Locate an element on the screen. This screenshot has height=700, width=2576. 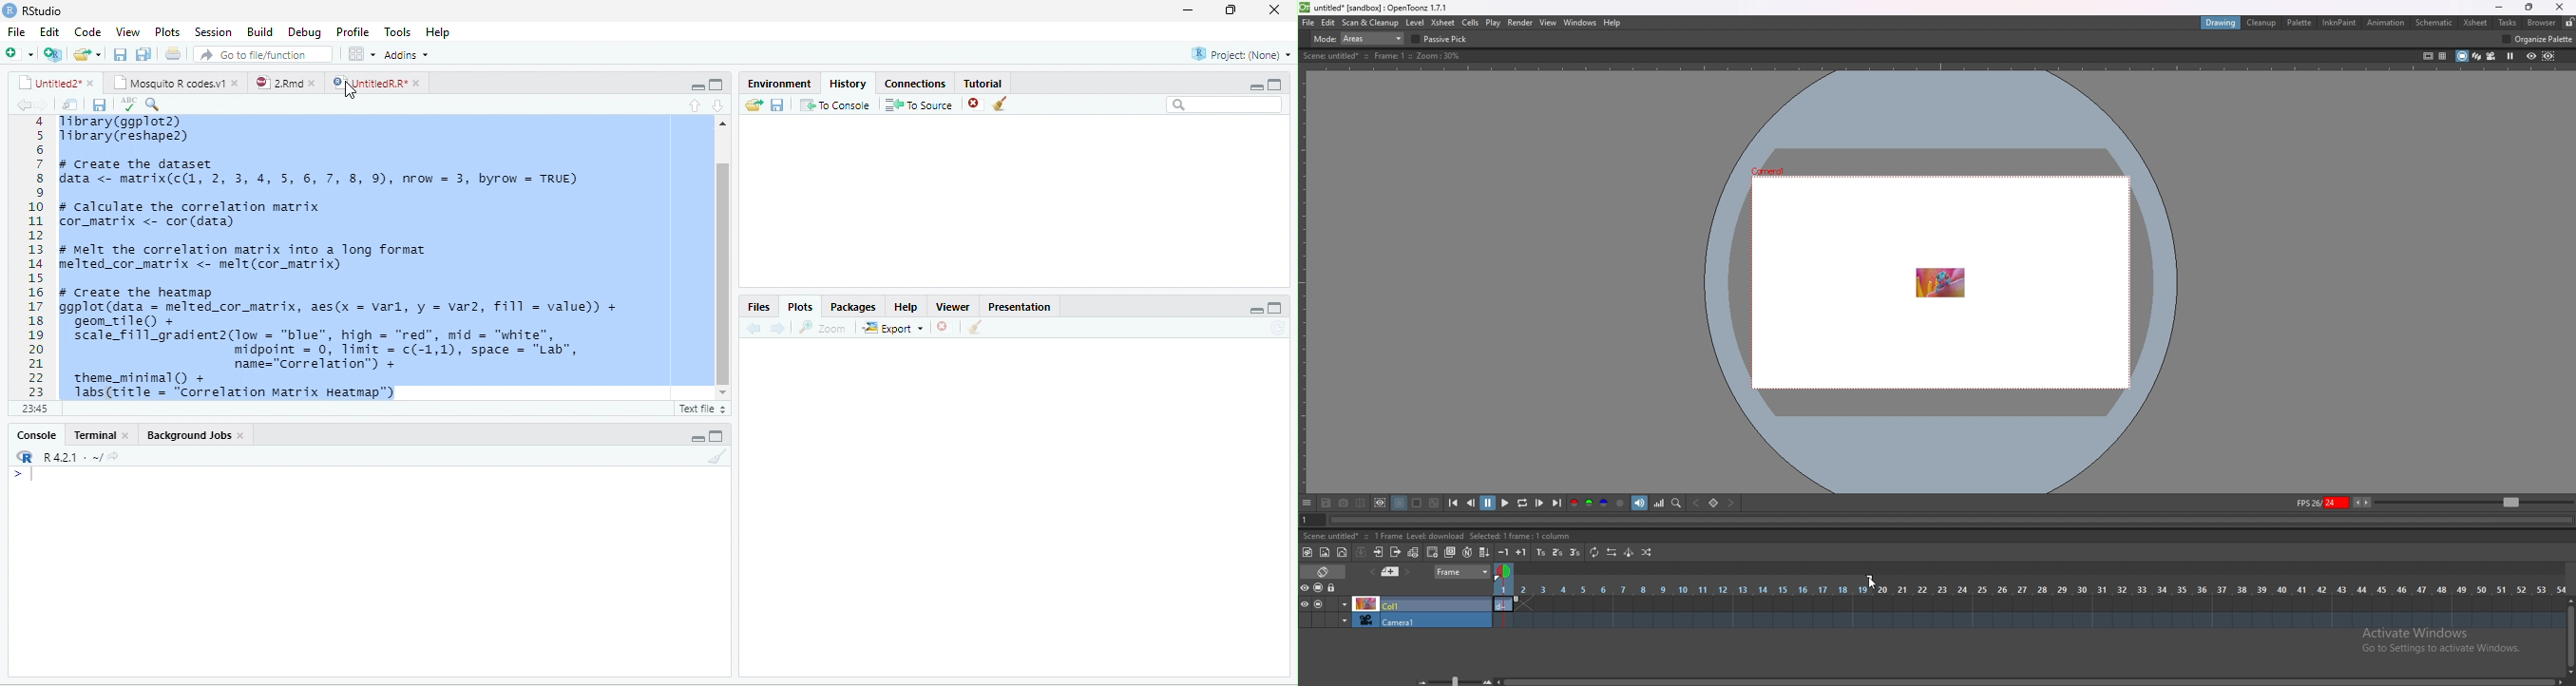
save is located at coordinates (93, 105).